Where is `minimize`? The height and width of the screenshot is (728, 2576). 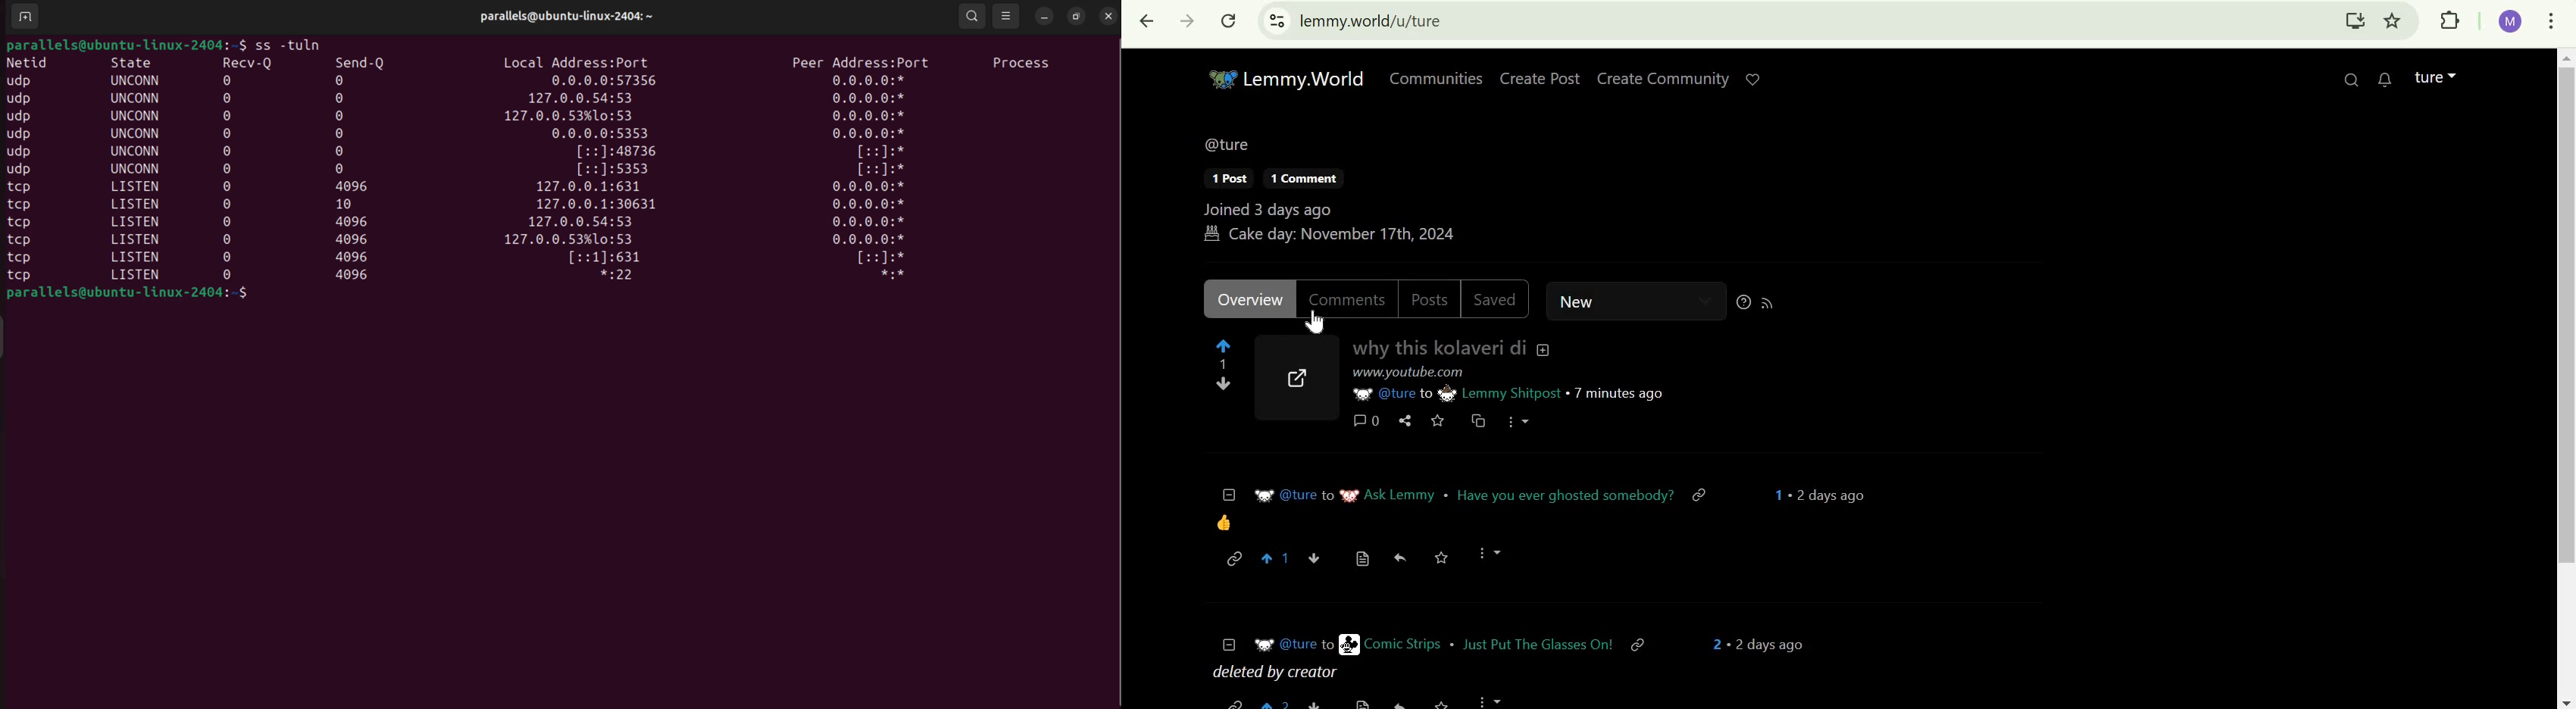 minimize is located at coordinates (1044, 16).